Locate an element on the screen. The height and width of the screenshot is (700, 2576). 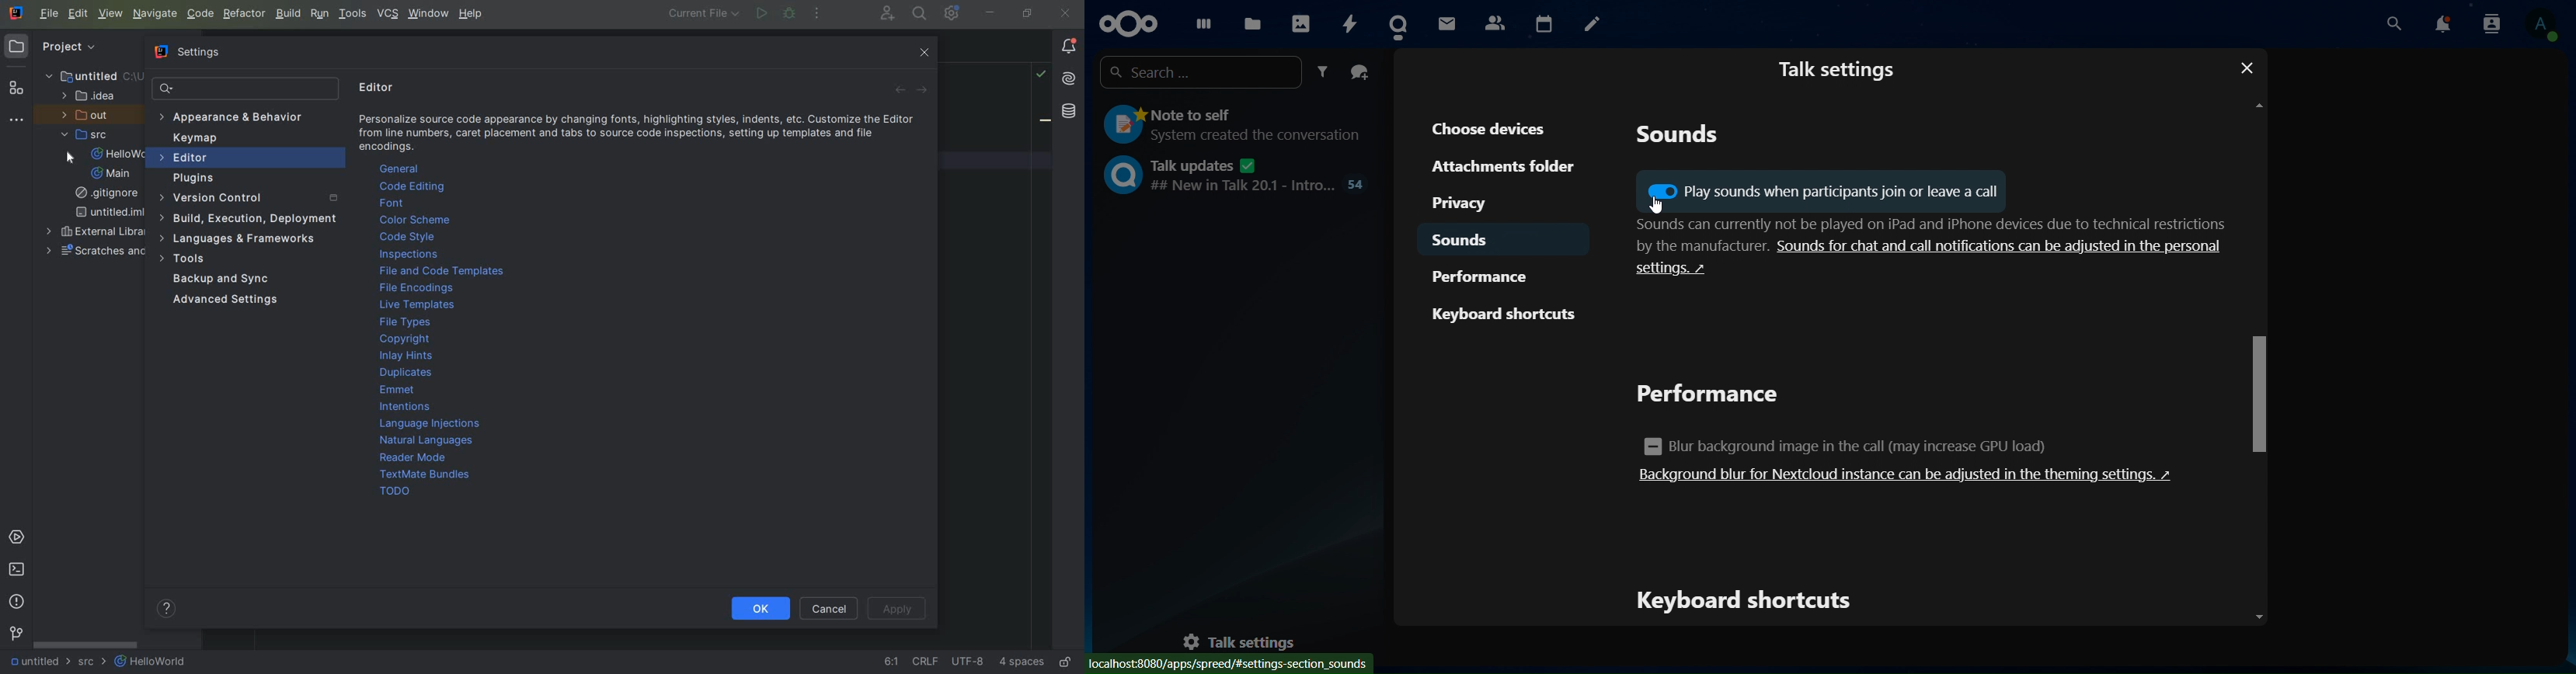
blur background image in the call (may increase GPU load) is located at coordinates (1857, 446).